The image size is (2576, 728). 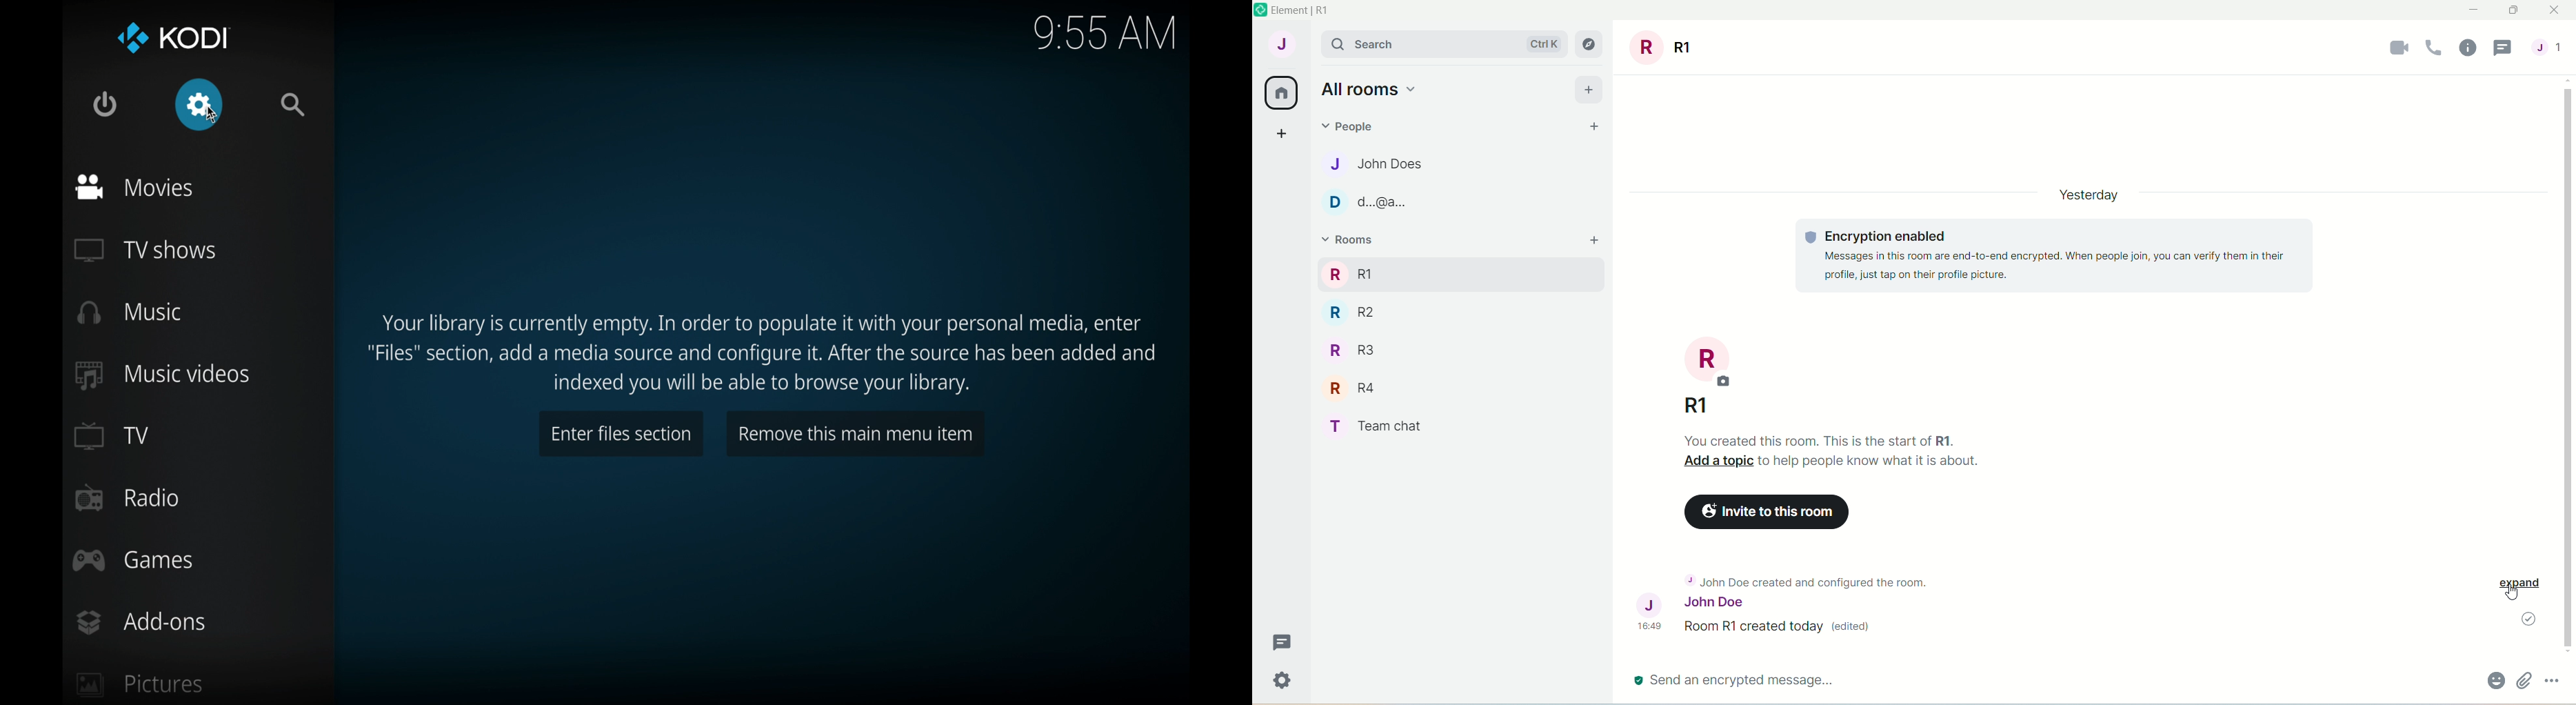 What do you see at coordinates (172, 37) in the screenshot?
I see `KODI` at bounding box center [172, 37].